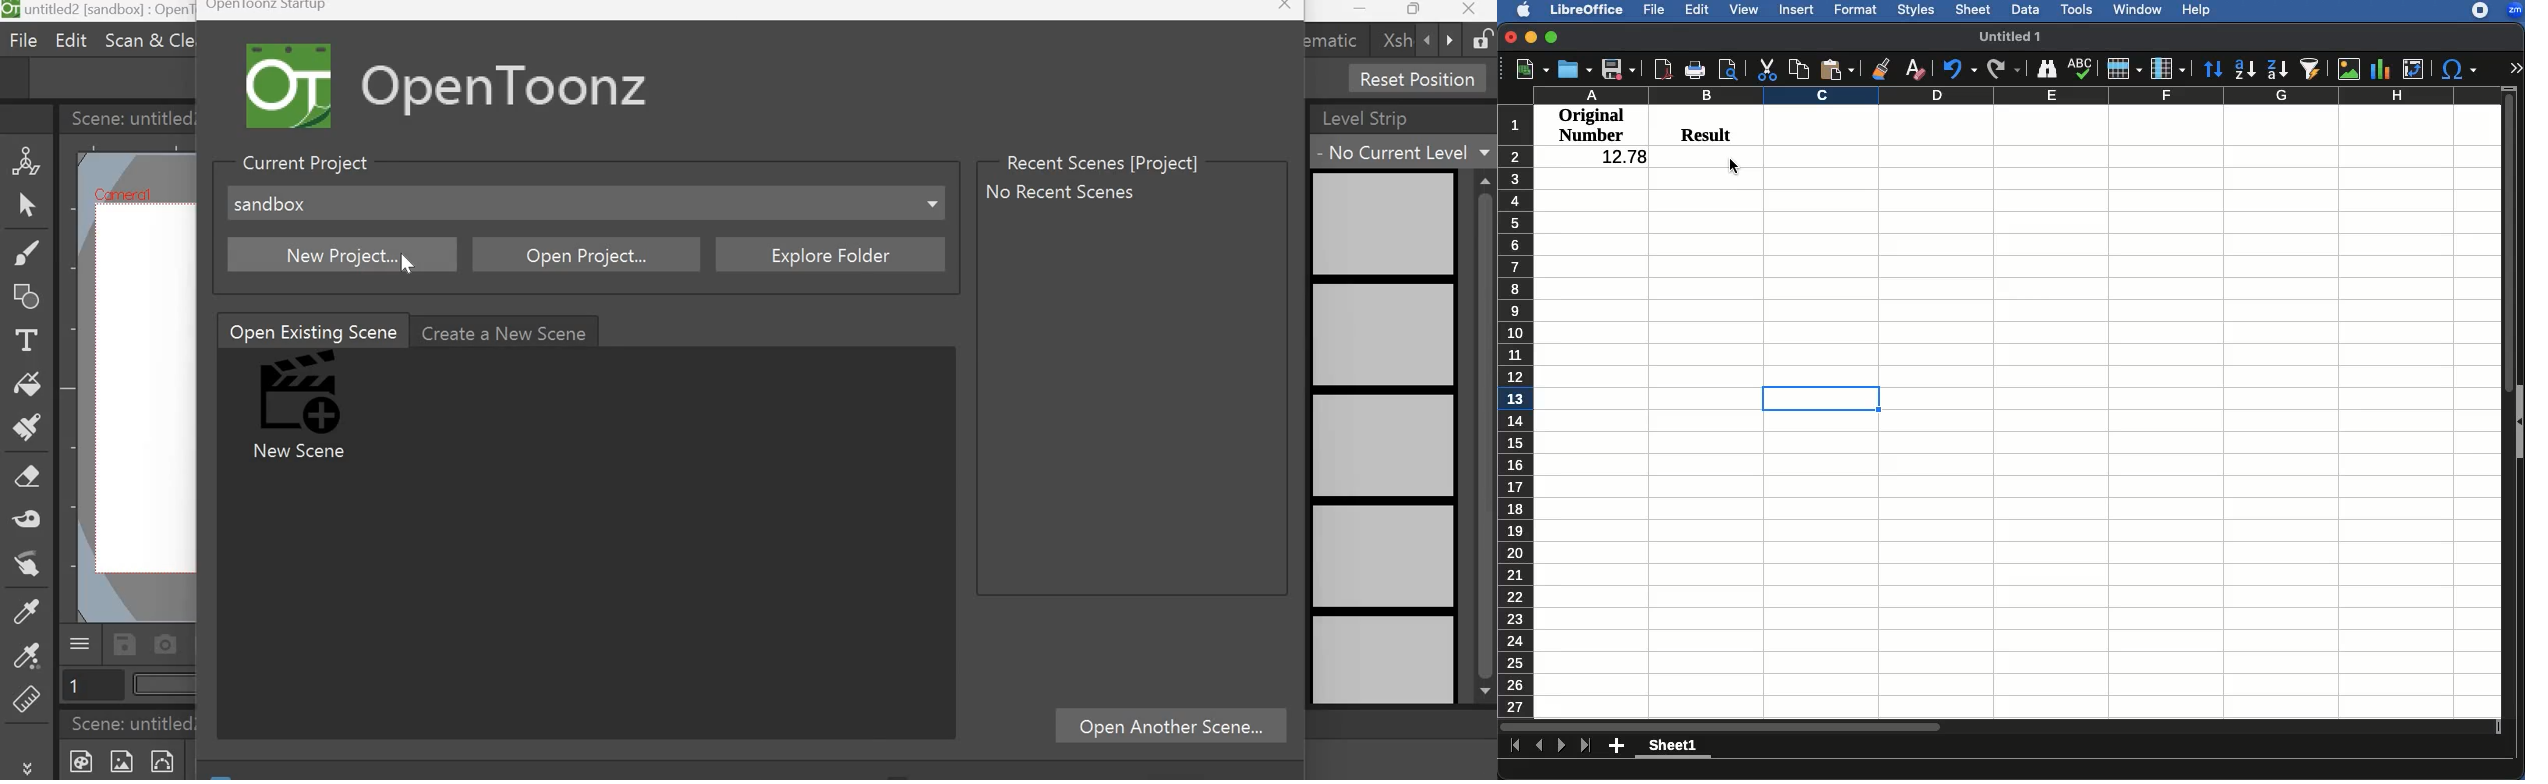 This screenshot has height=784, width=2548. What do you see at coordinates (1729, 70) in the screenshot?
I see `Print preview ` at bounding box center [1729, 70].